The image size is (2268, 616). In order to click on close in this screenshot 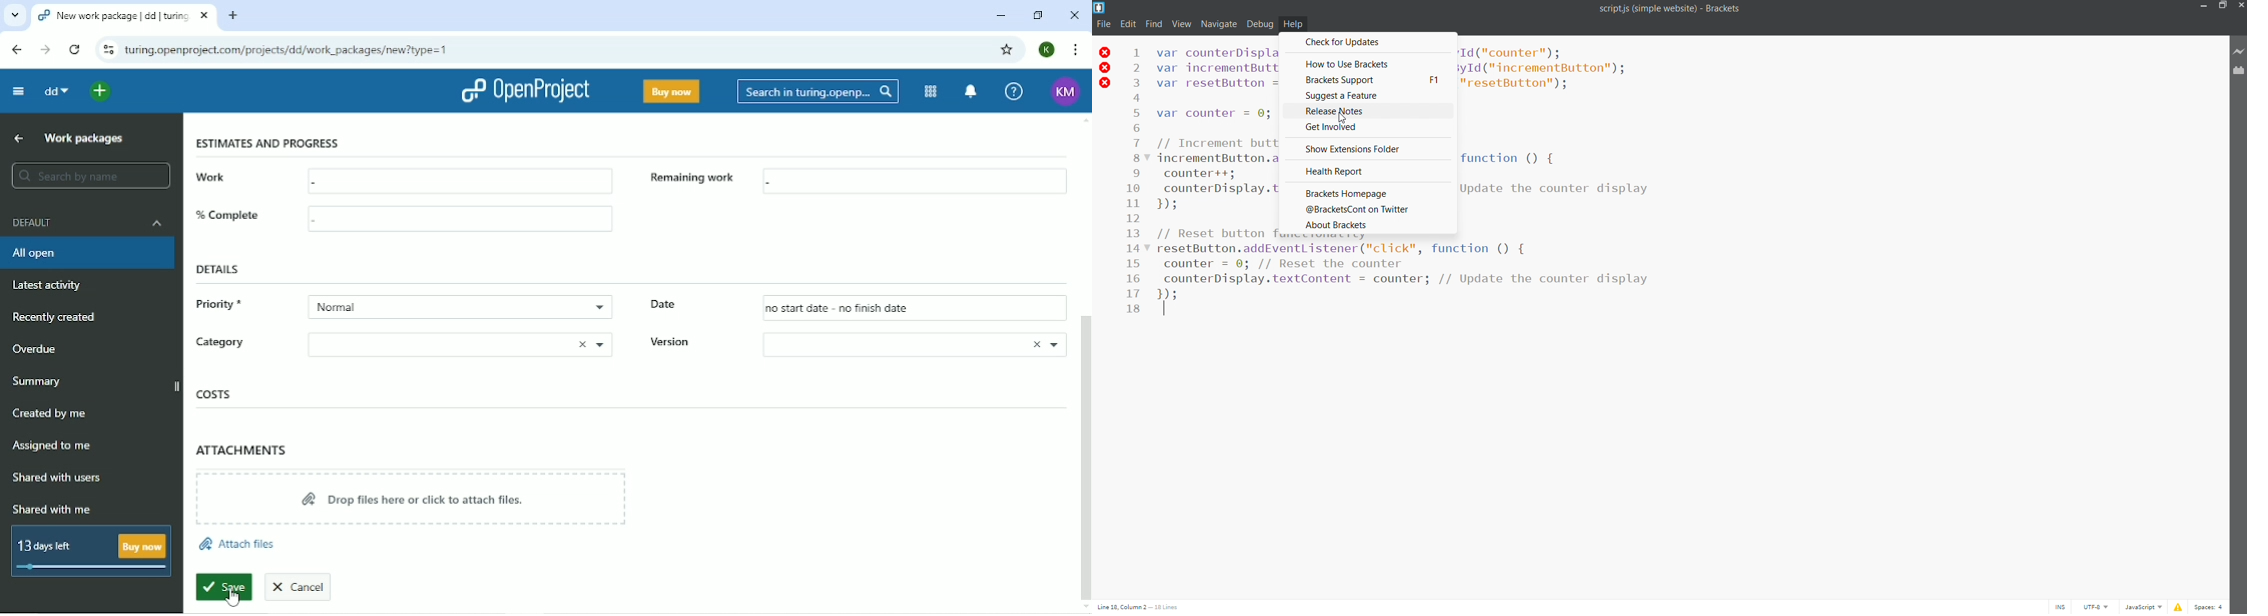, I will do `click(2241, 5)`.